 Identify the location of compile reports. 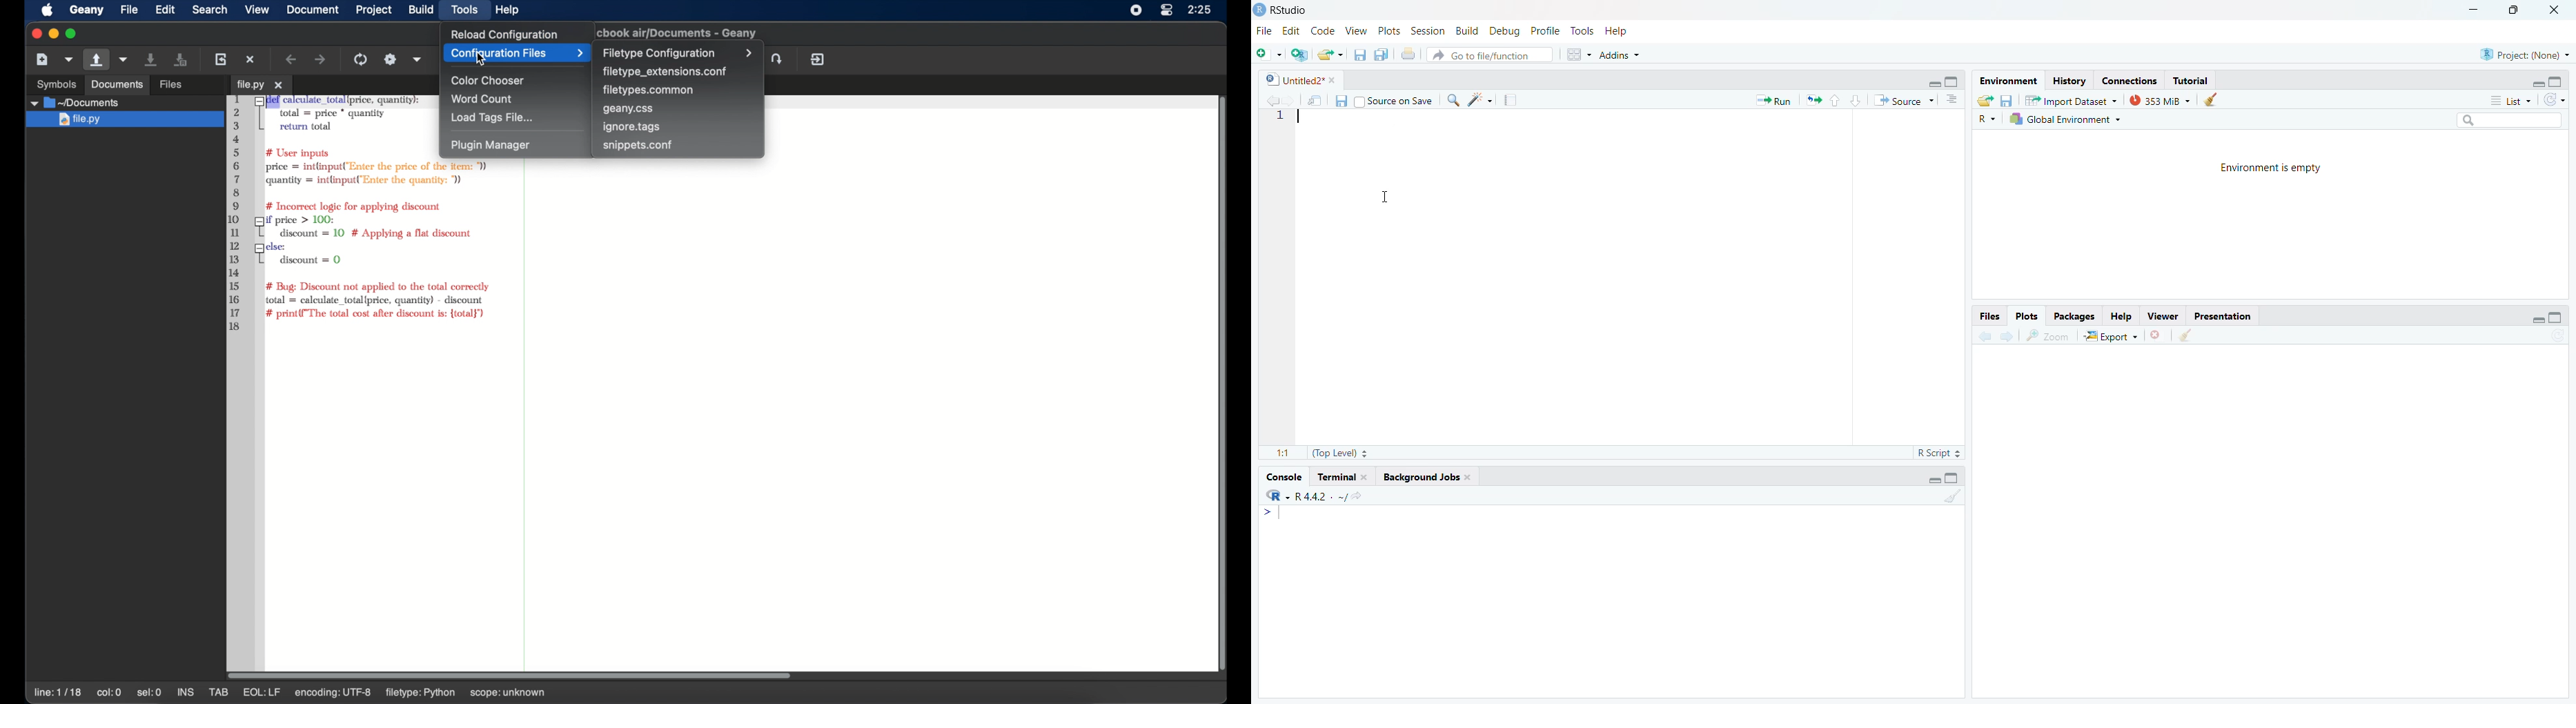
(1511, 99).